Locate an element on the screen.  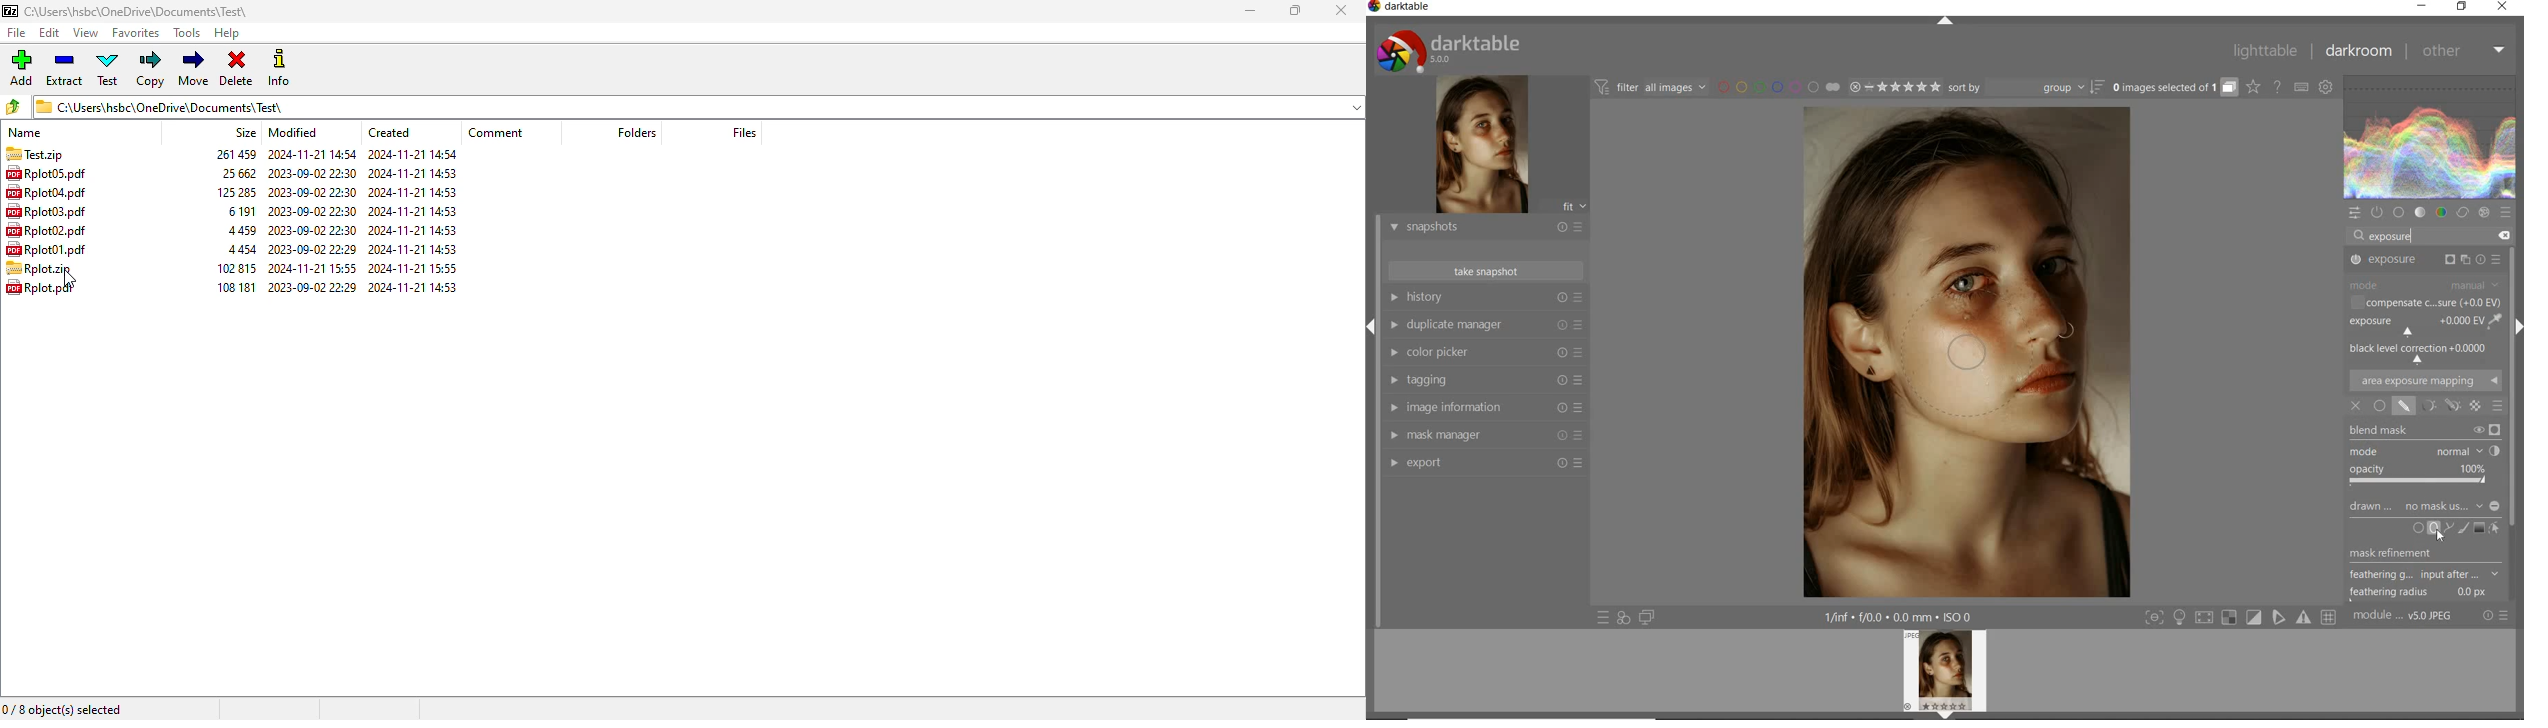
BLENDING OPTIONS is located at coordinates (2497, 408).